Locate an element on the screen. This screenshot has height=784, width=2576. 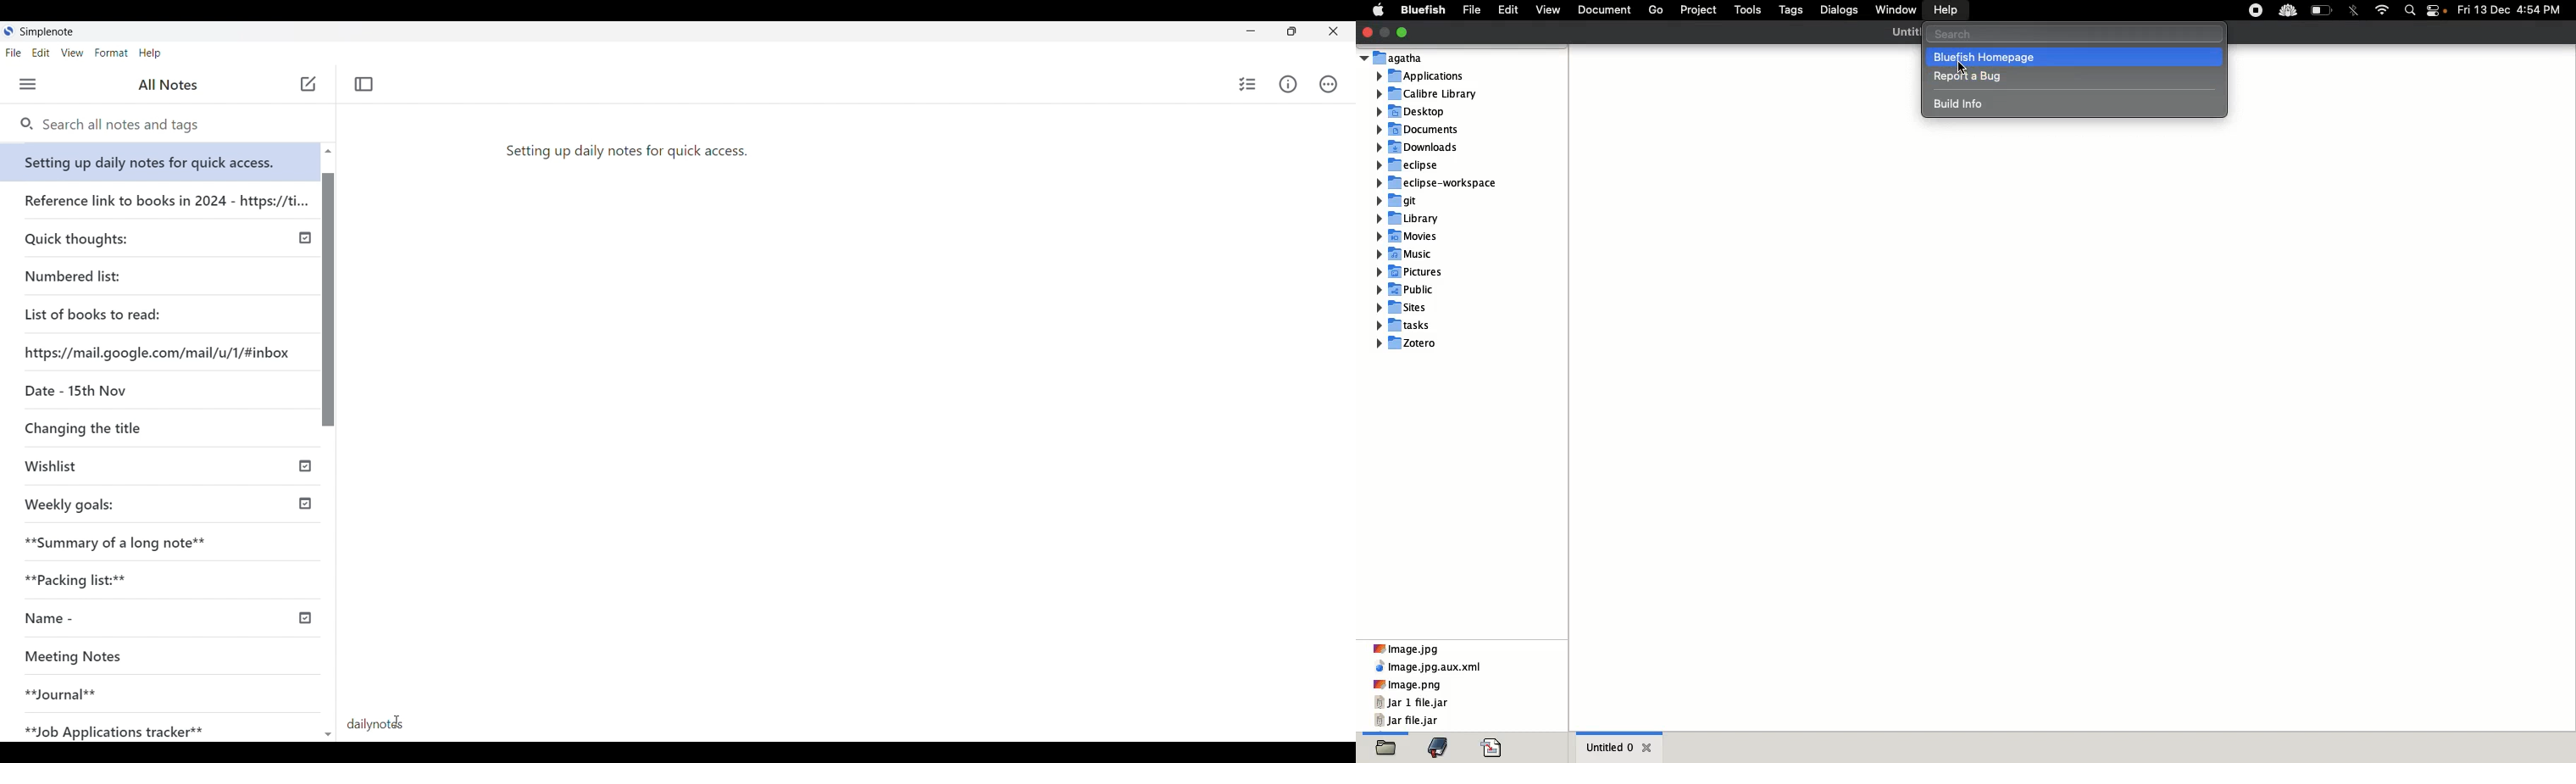
Menu is located at coordinates (28, 84).